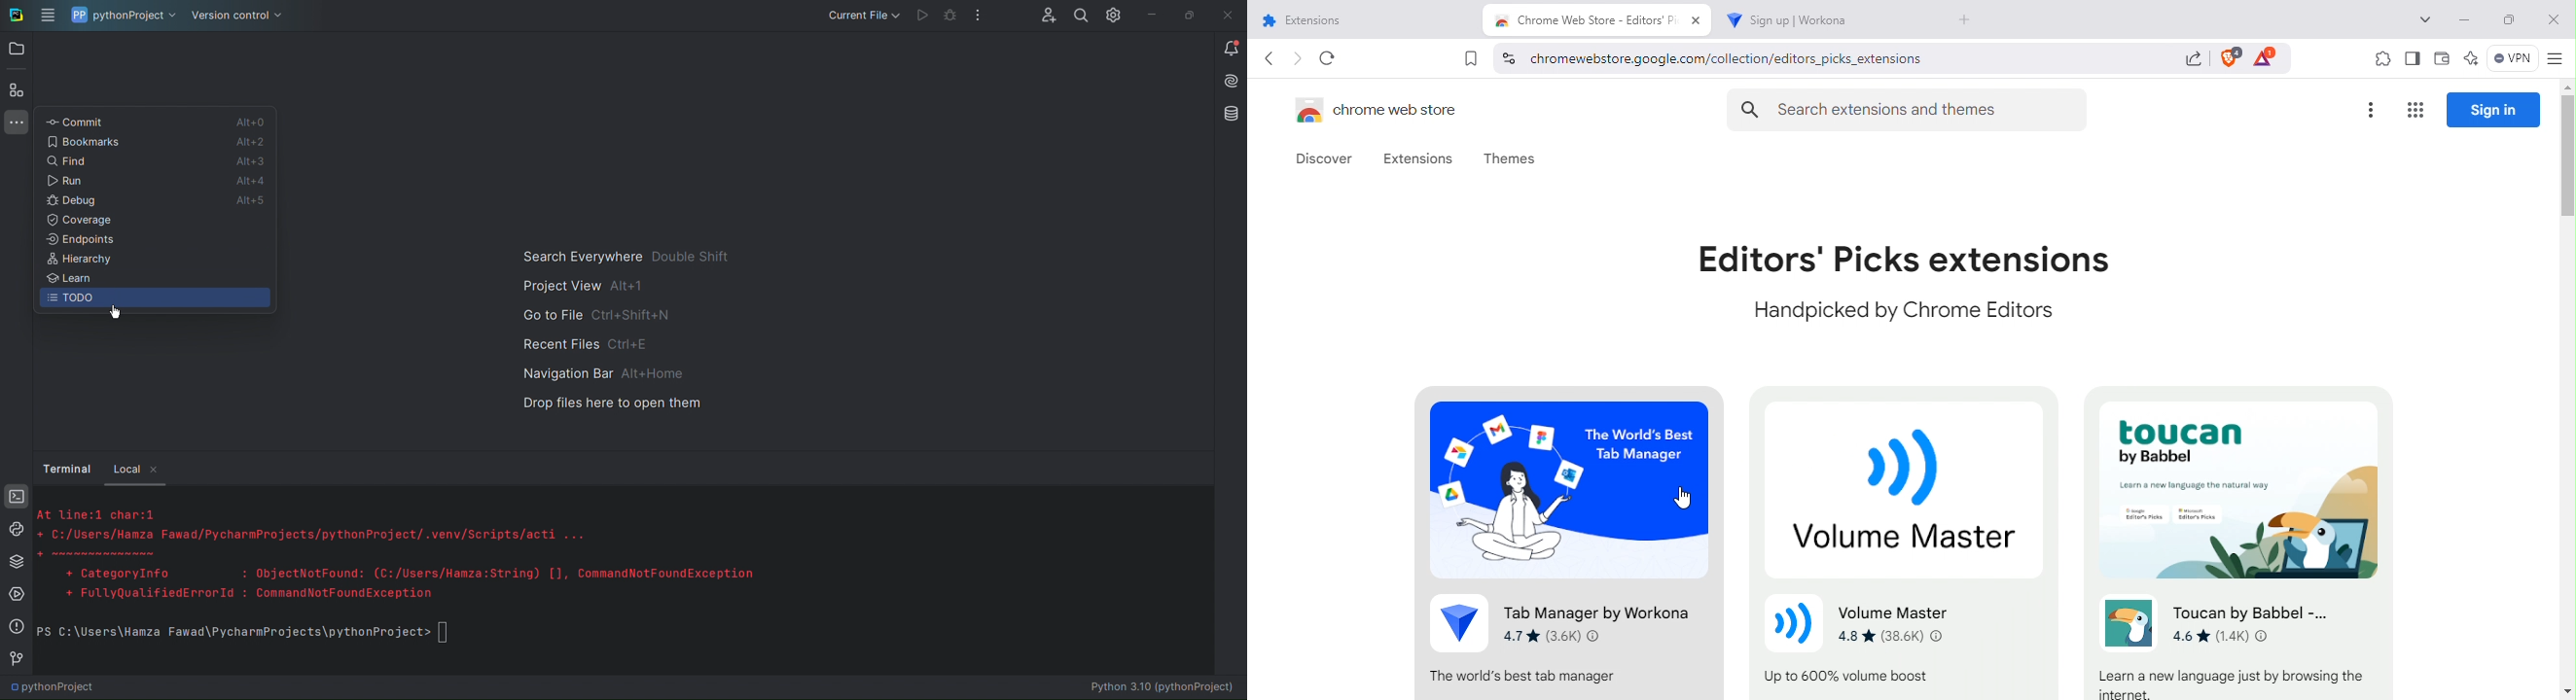 This screenshot has width=2576, height=700. What do you see at coordinates (158, 471) in the screenshot?
I see `close` at bounding box center [158, 471].